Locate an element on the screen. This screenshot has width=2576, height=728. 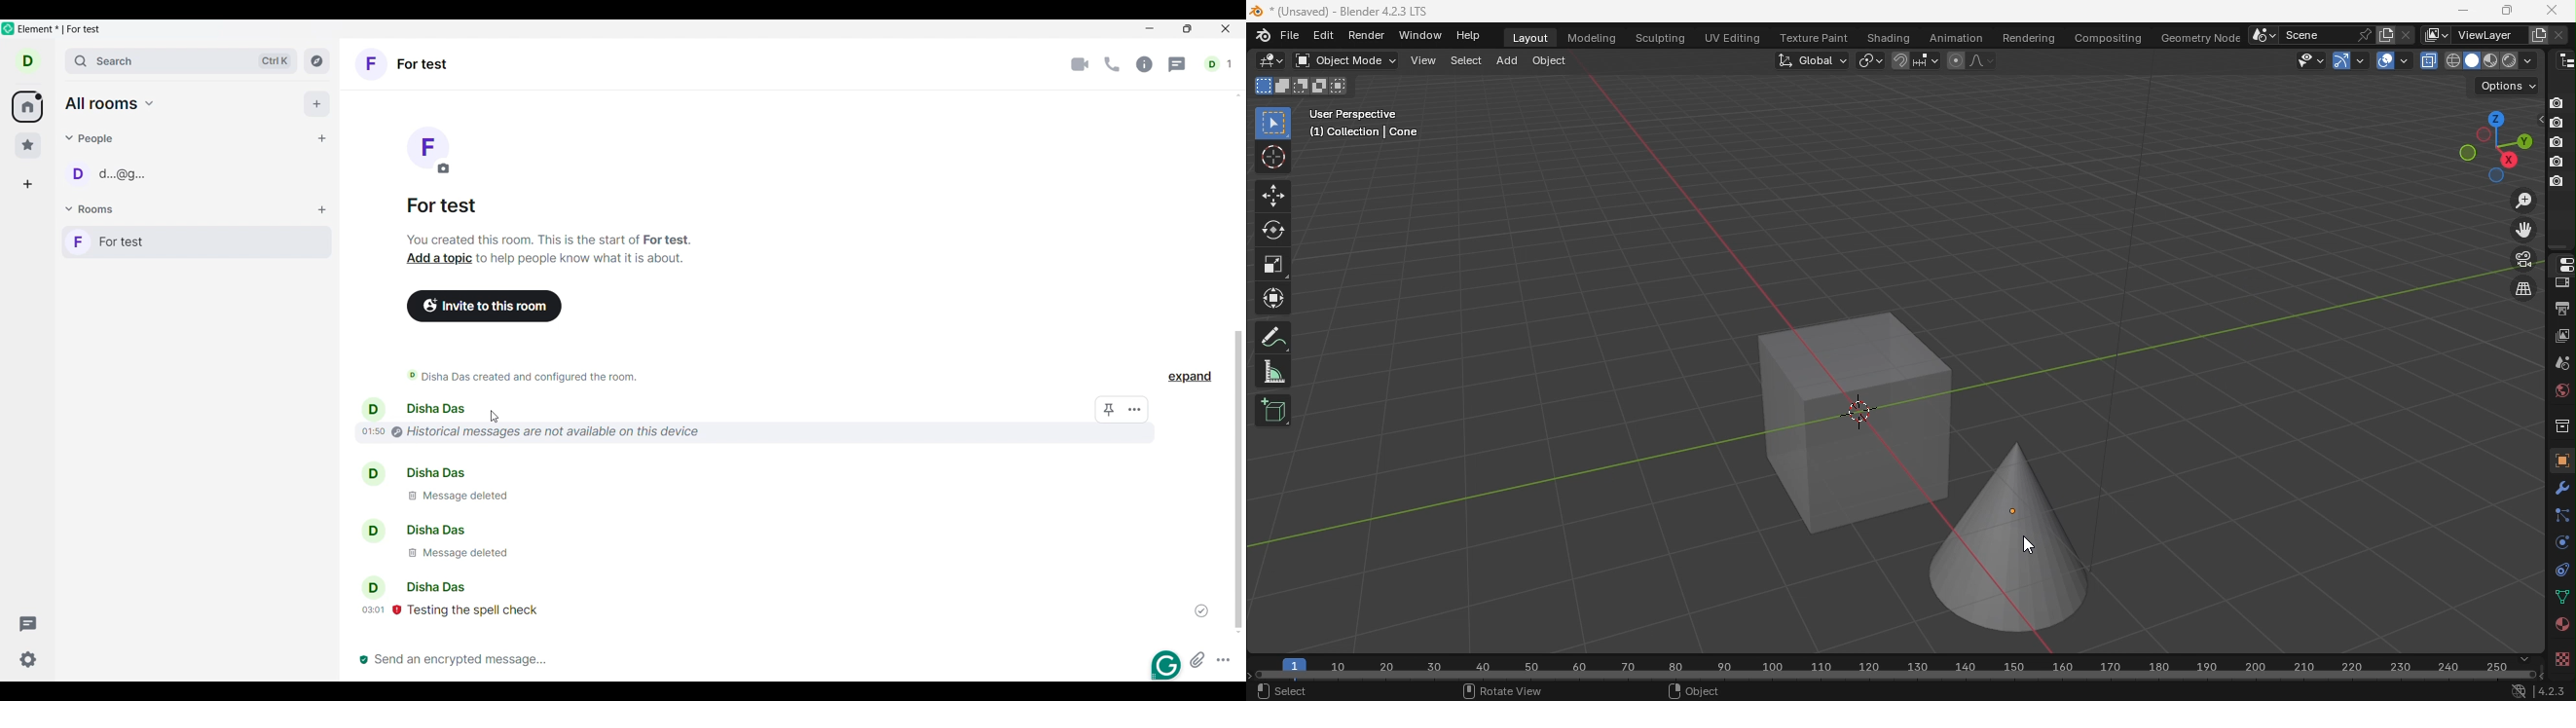
Network is located at coordinates (2518, 692).